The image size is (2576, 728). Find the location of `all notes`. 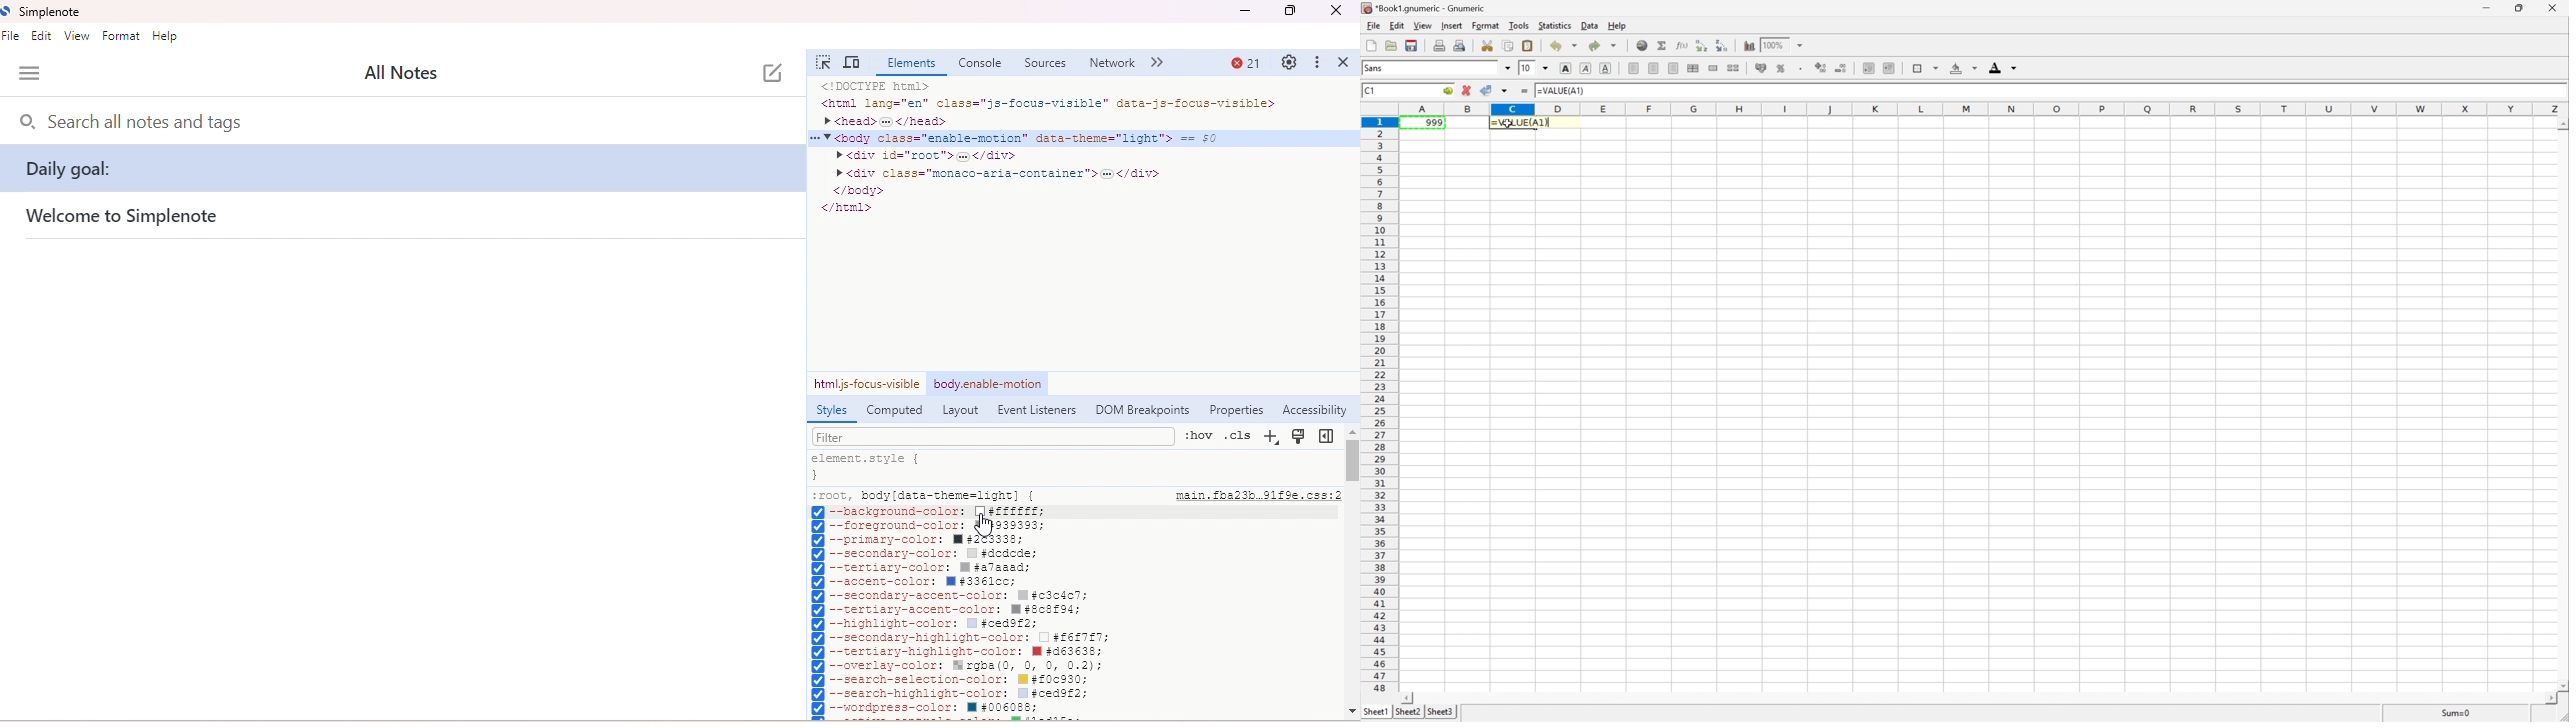

all notes is located at coordinates (417, 72).